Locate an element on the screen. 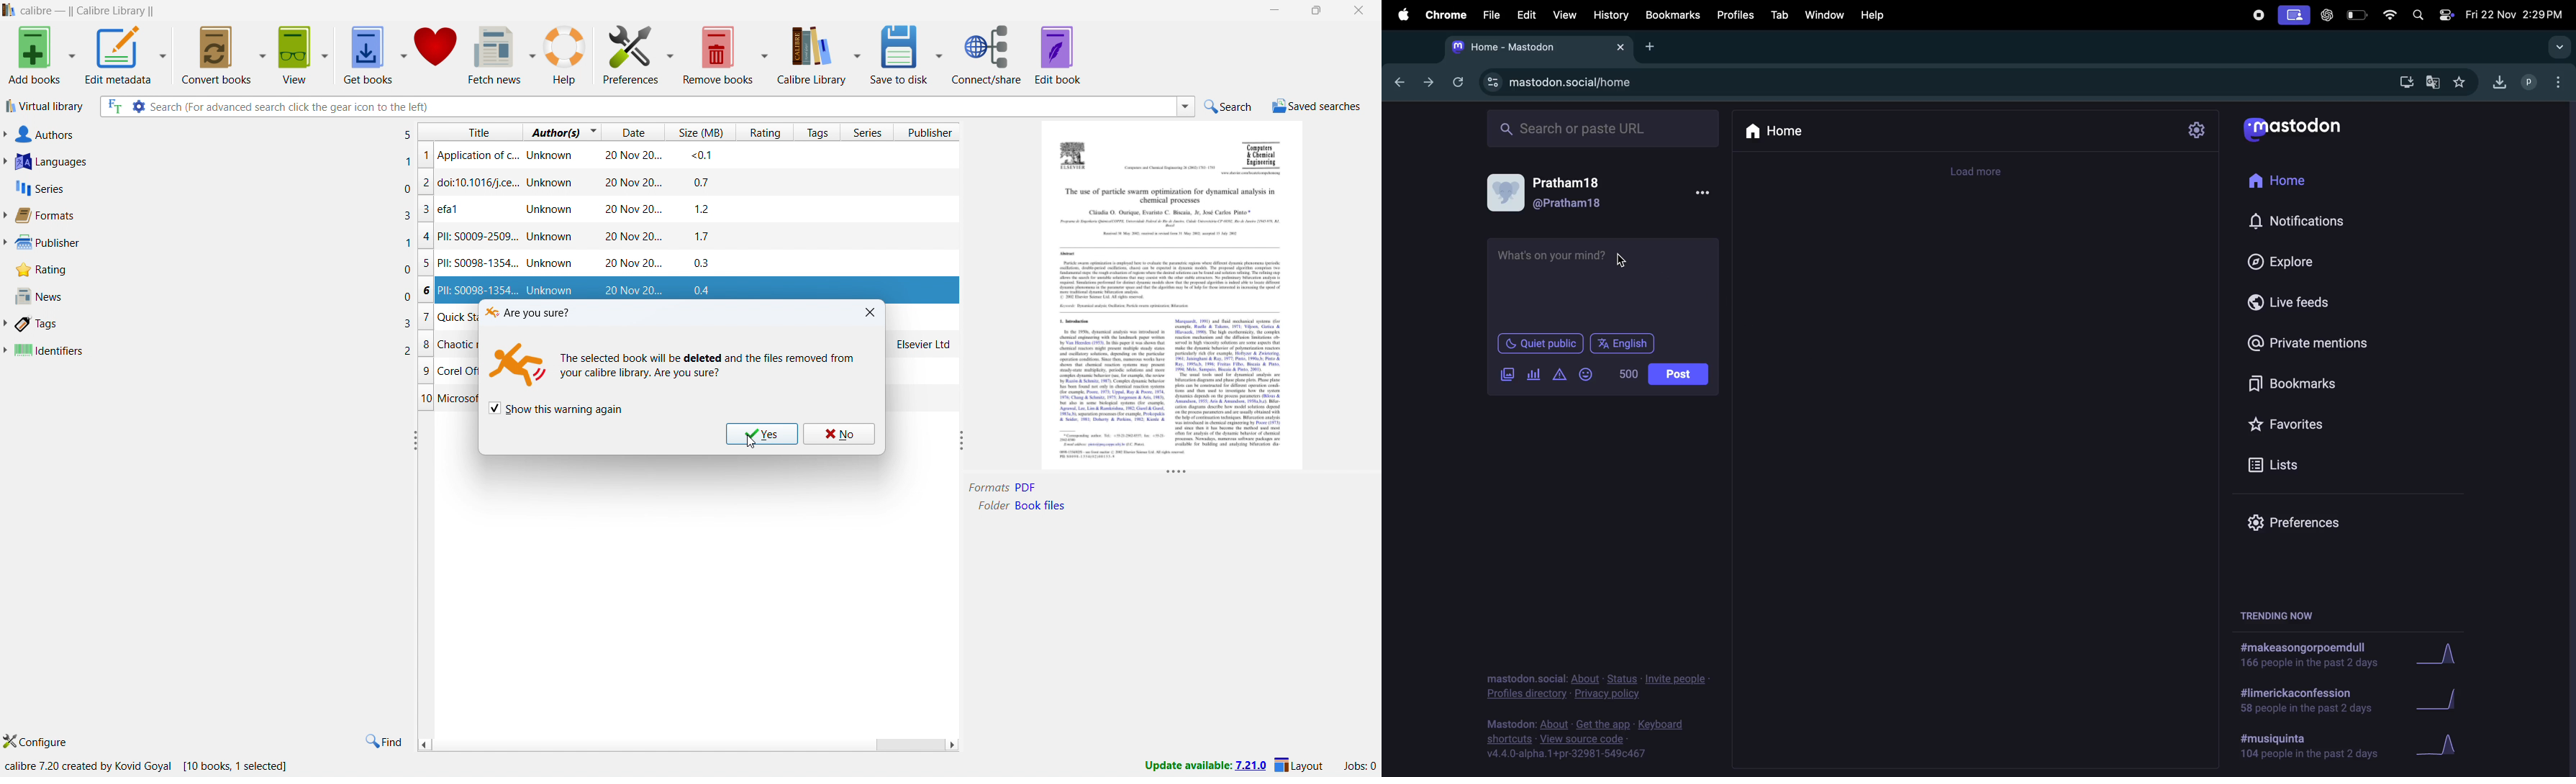 The width and height of the screenshot is (2576, 784). trending now is located at coordinates (2284, 614).